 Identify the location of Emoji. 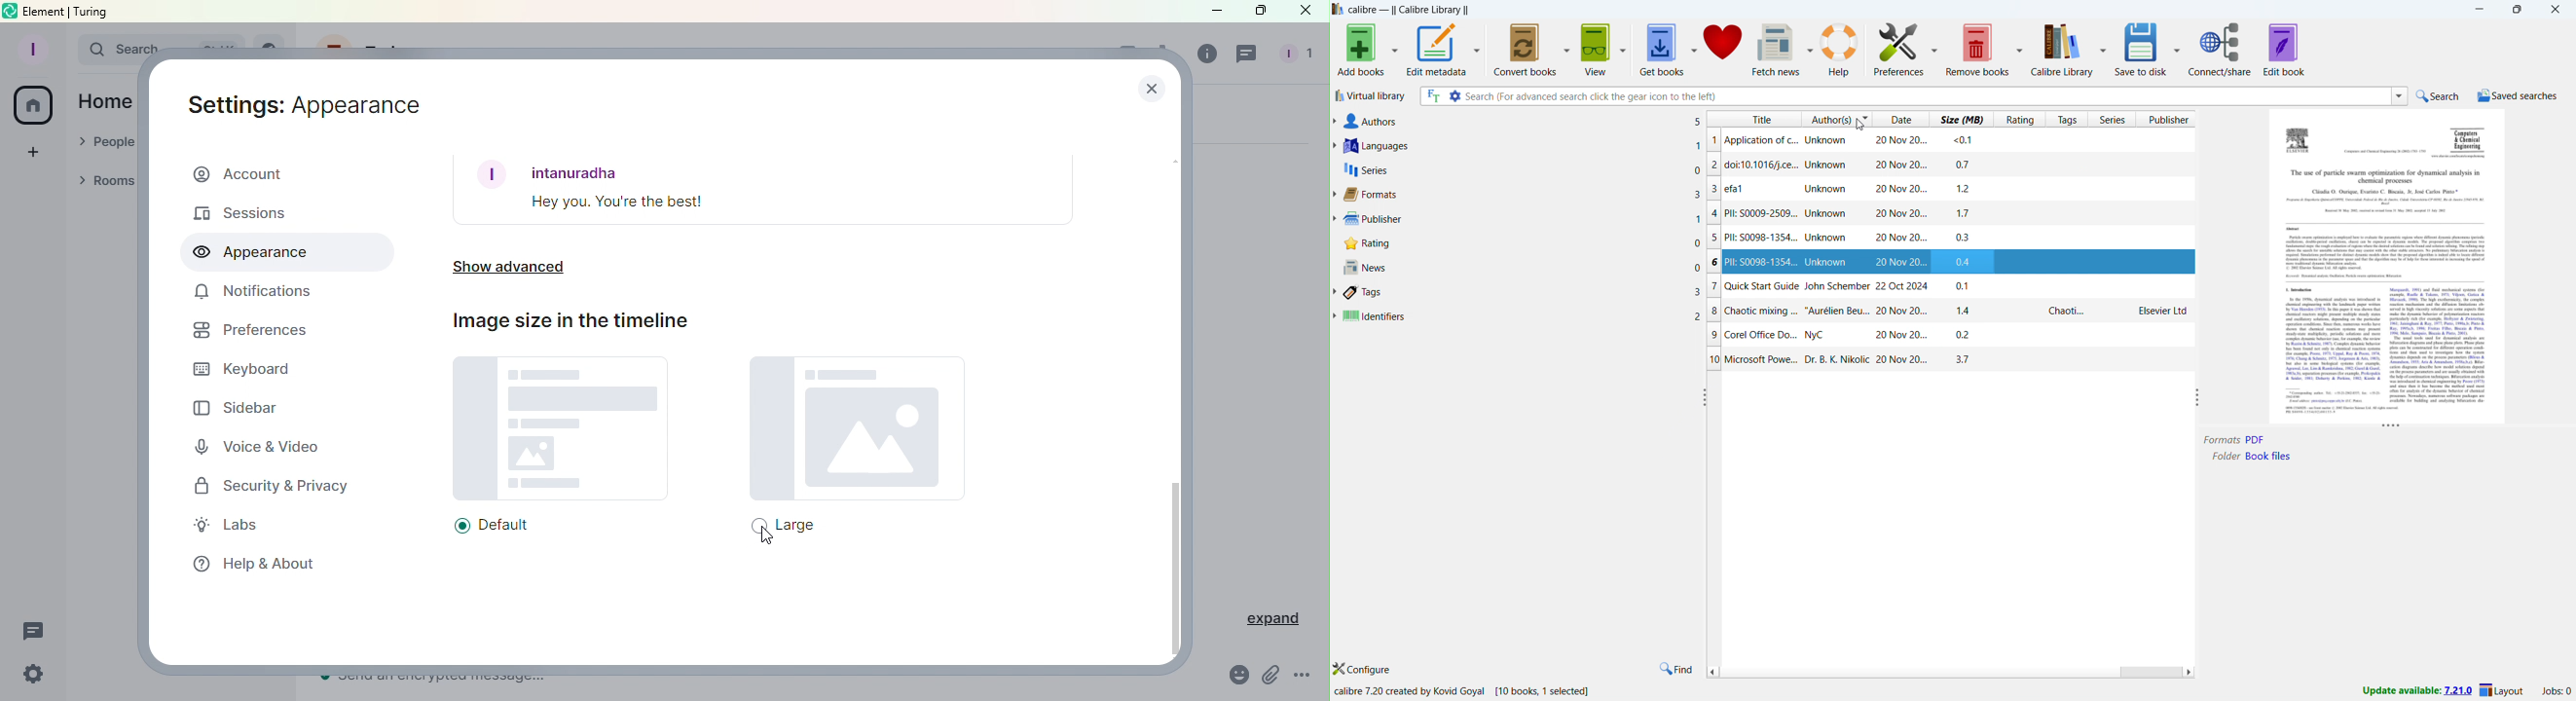
(1235, 678).